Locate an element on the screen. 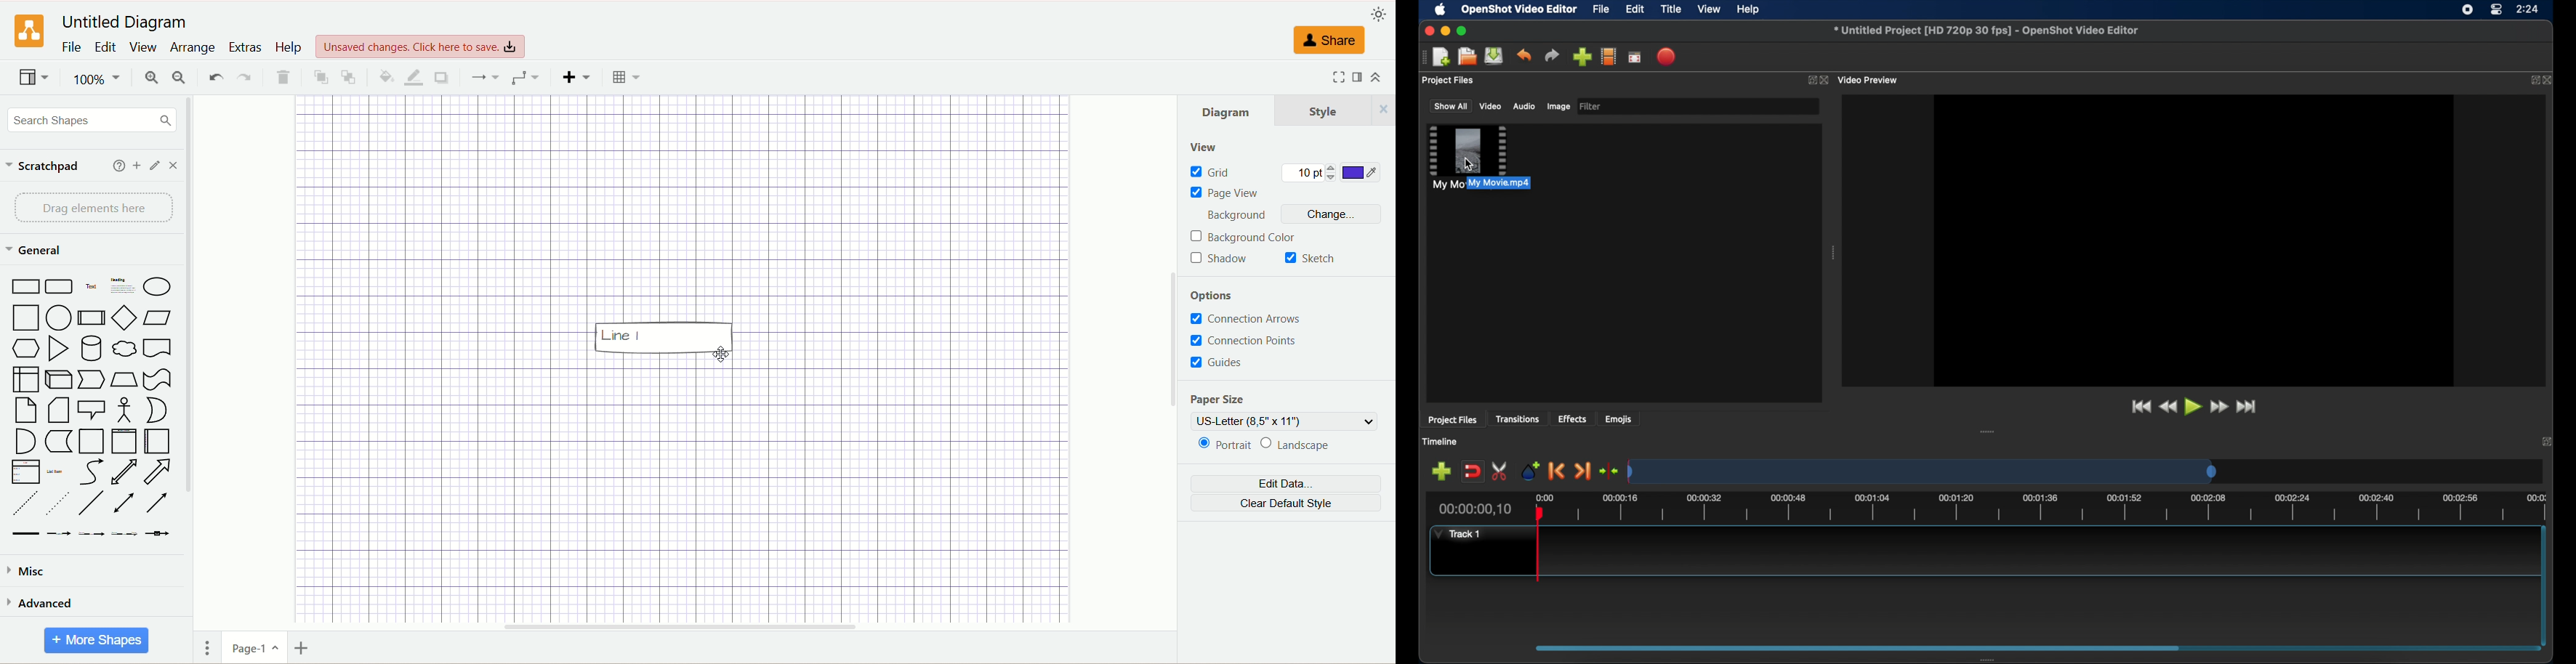 This screenshot has width=2576, height=672. background is located at coordinates (1236, 216).